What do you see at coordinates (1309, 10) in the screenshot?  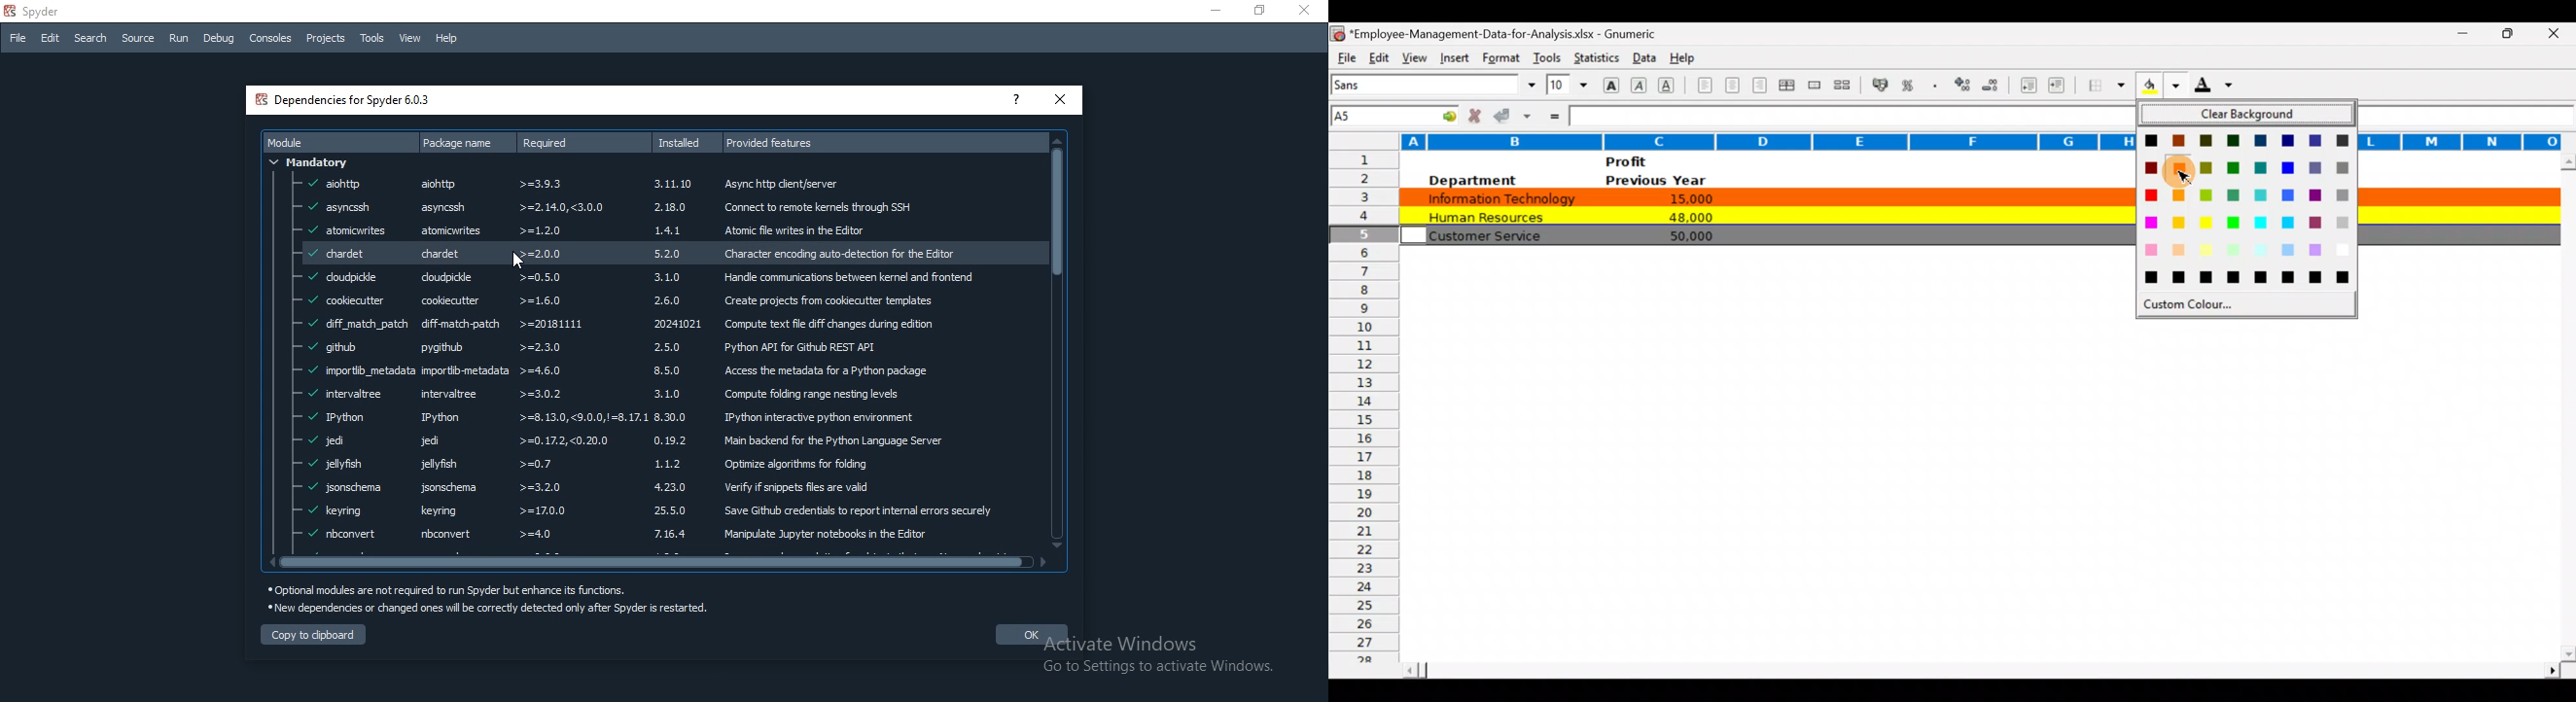 I see `Close` at bounding box center [1309, 10].